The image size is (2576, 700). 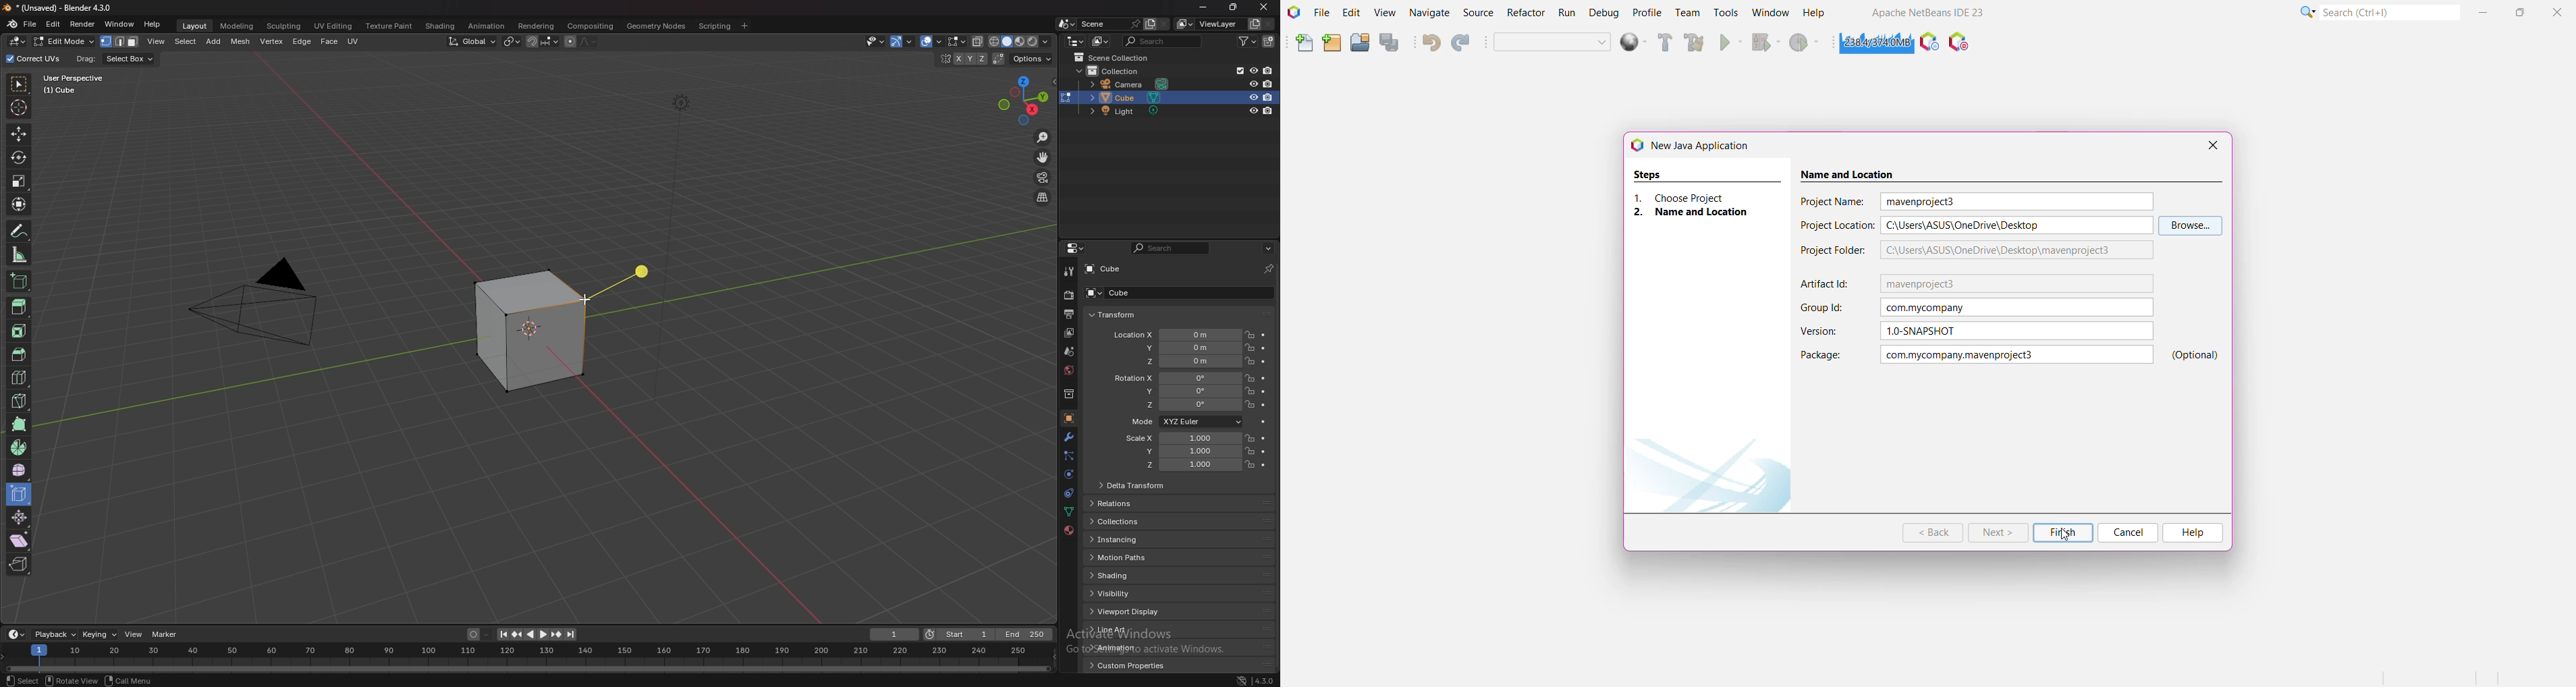 I want to click on editor type, so click(x=17, y=41).